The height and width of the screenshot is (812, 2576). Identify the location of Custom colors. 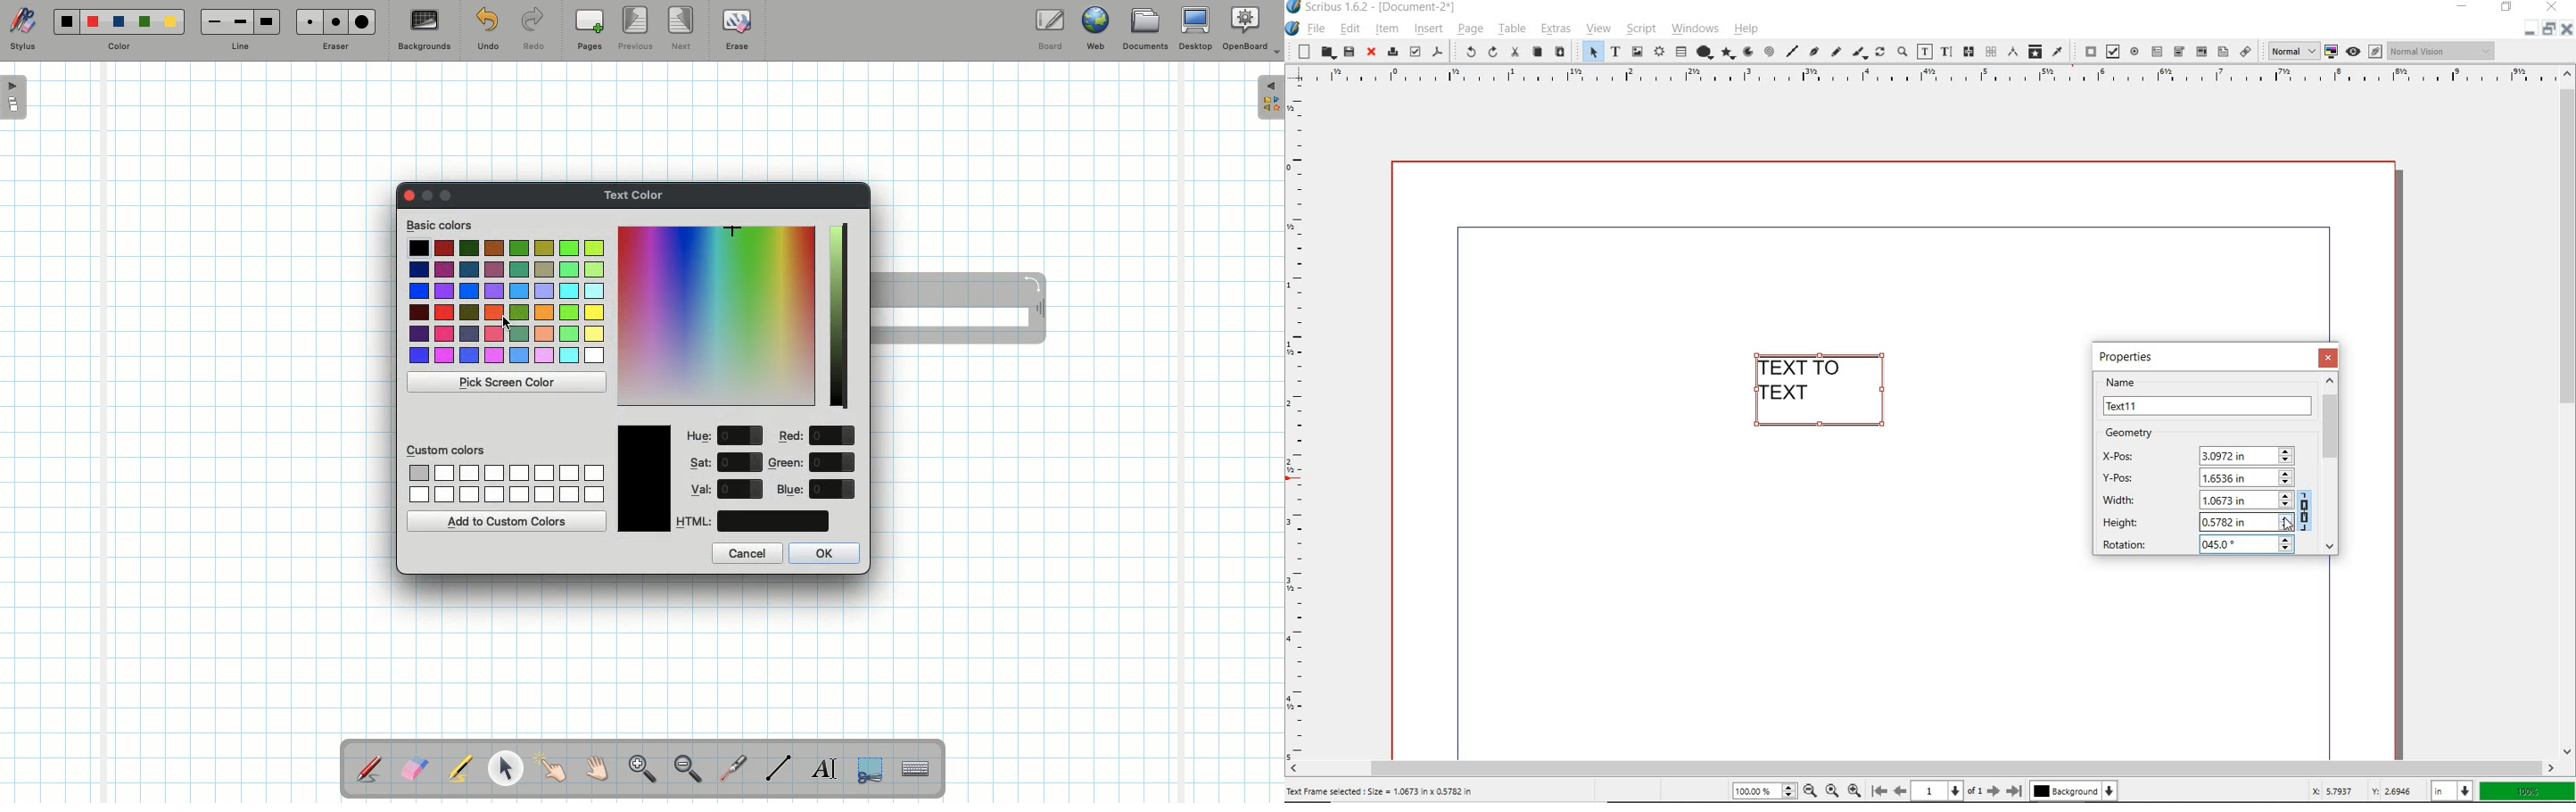
(448, 449).